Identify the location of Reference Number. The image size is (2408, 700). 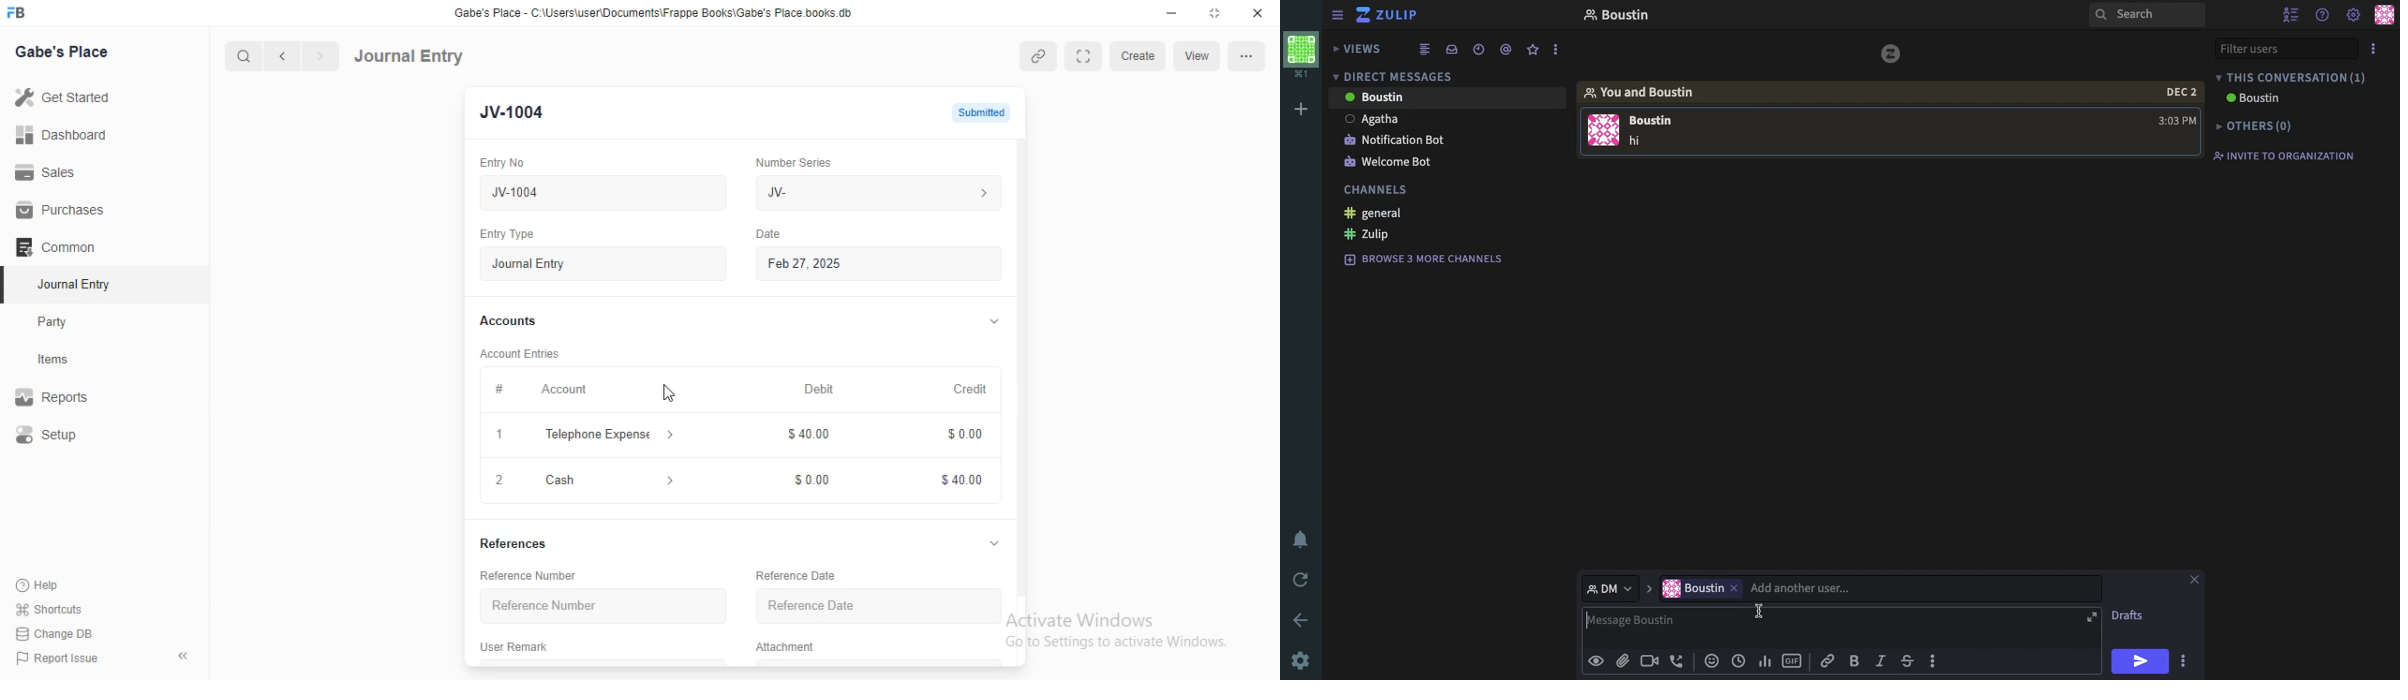
(530, 576).